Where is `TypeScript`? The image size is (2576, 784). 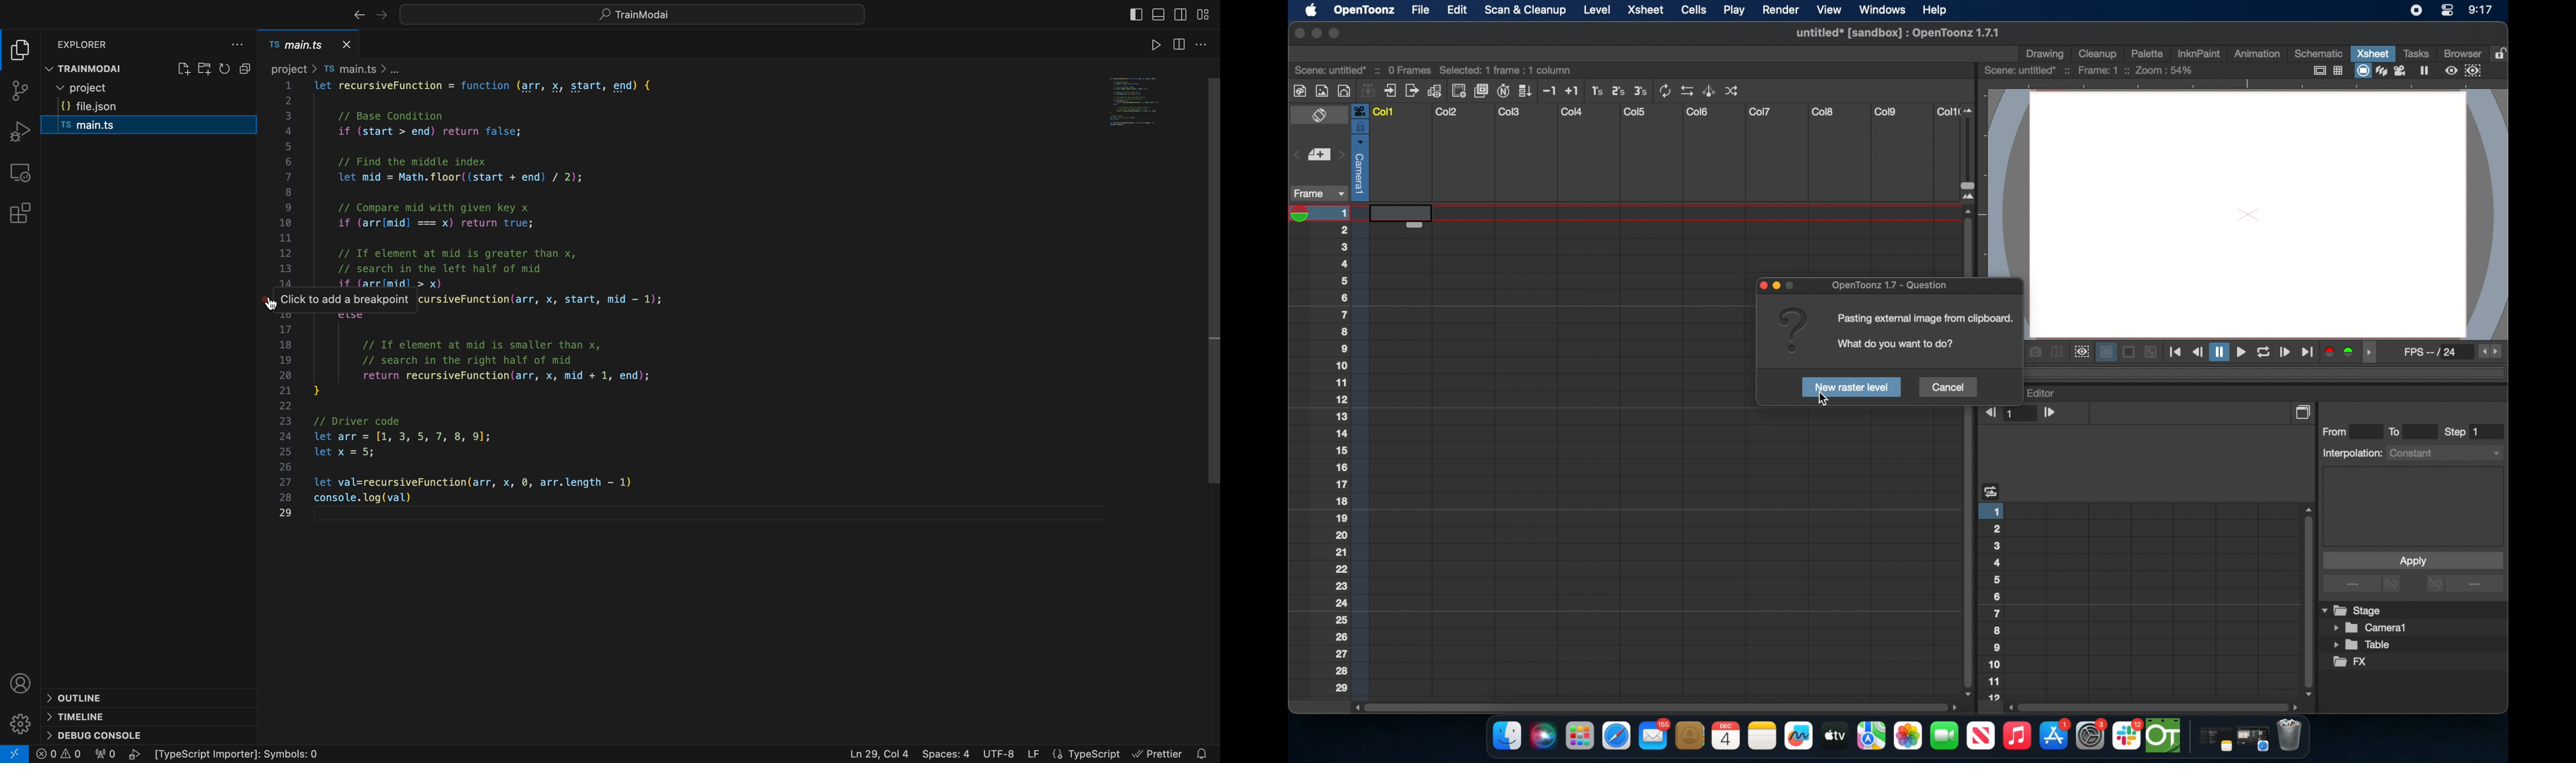
TypeScript is located at coordinates (1088, 750).